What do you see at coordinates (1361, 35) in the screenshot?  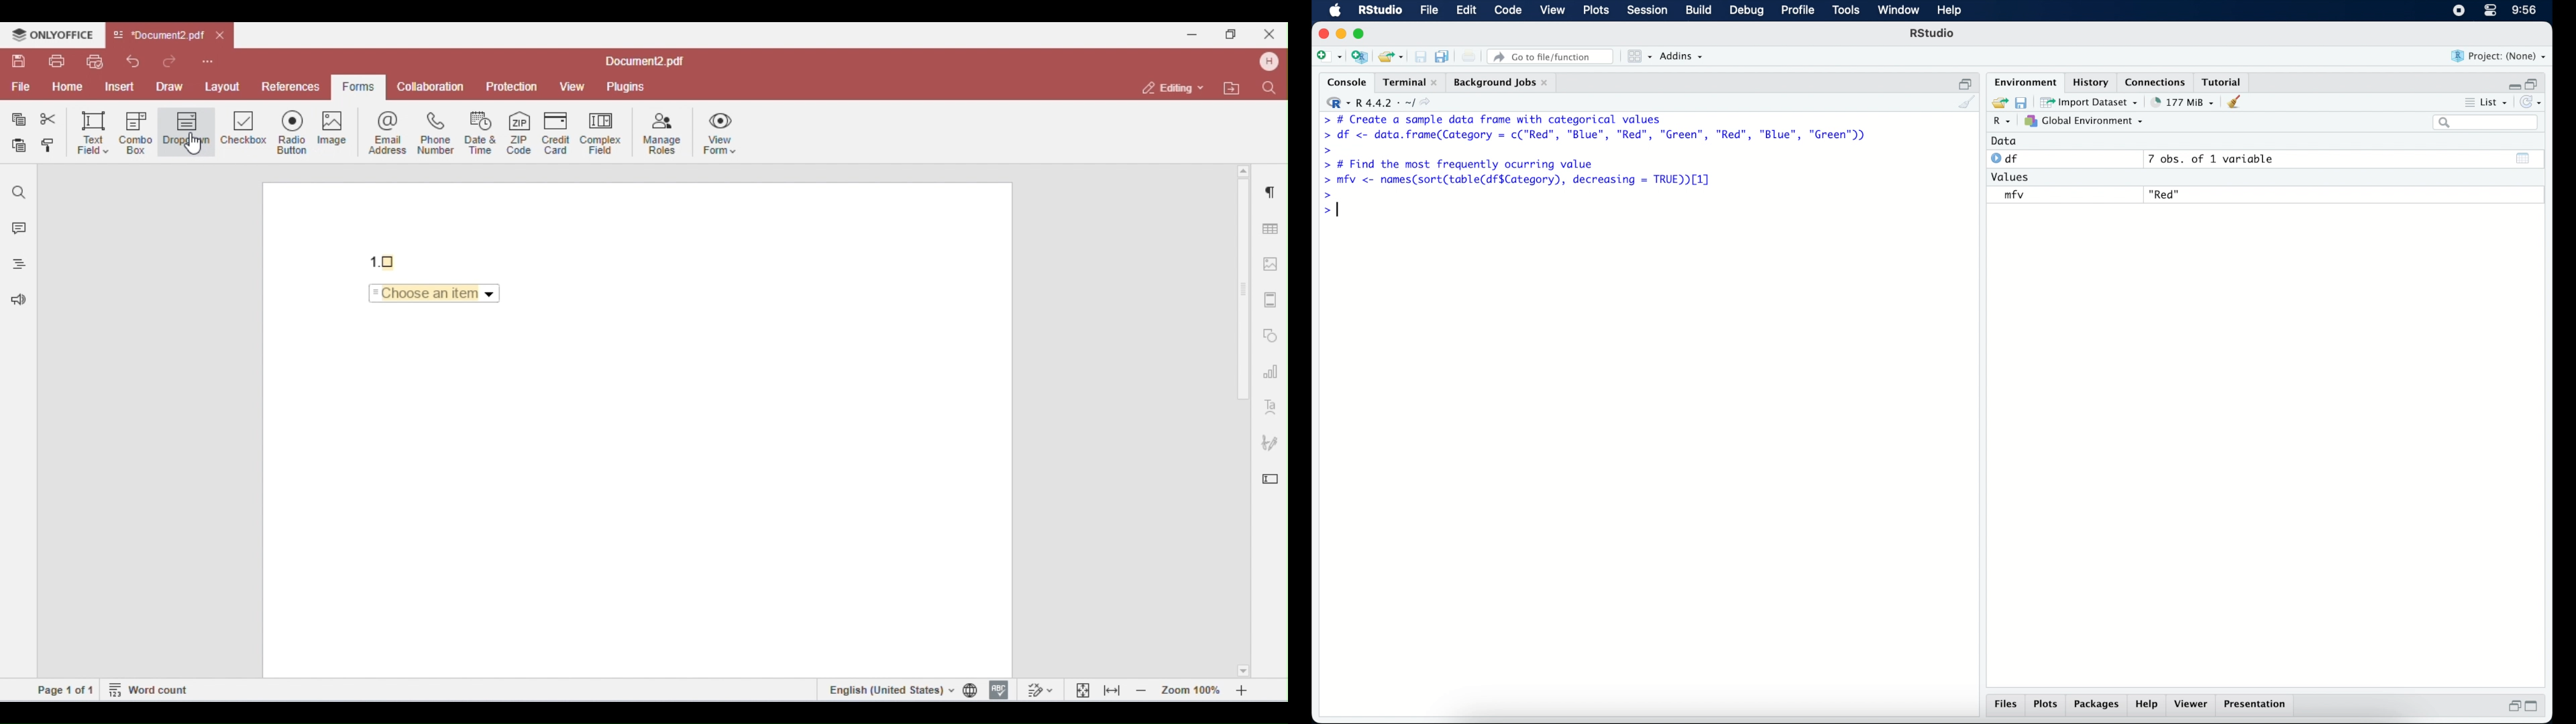 I see `maximize` at bounding box center [1361, 35].